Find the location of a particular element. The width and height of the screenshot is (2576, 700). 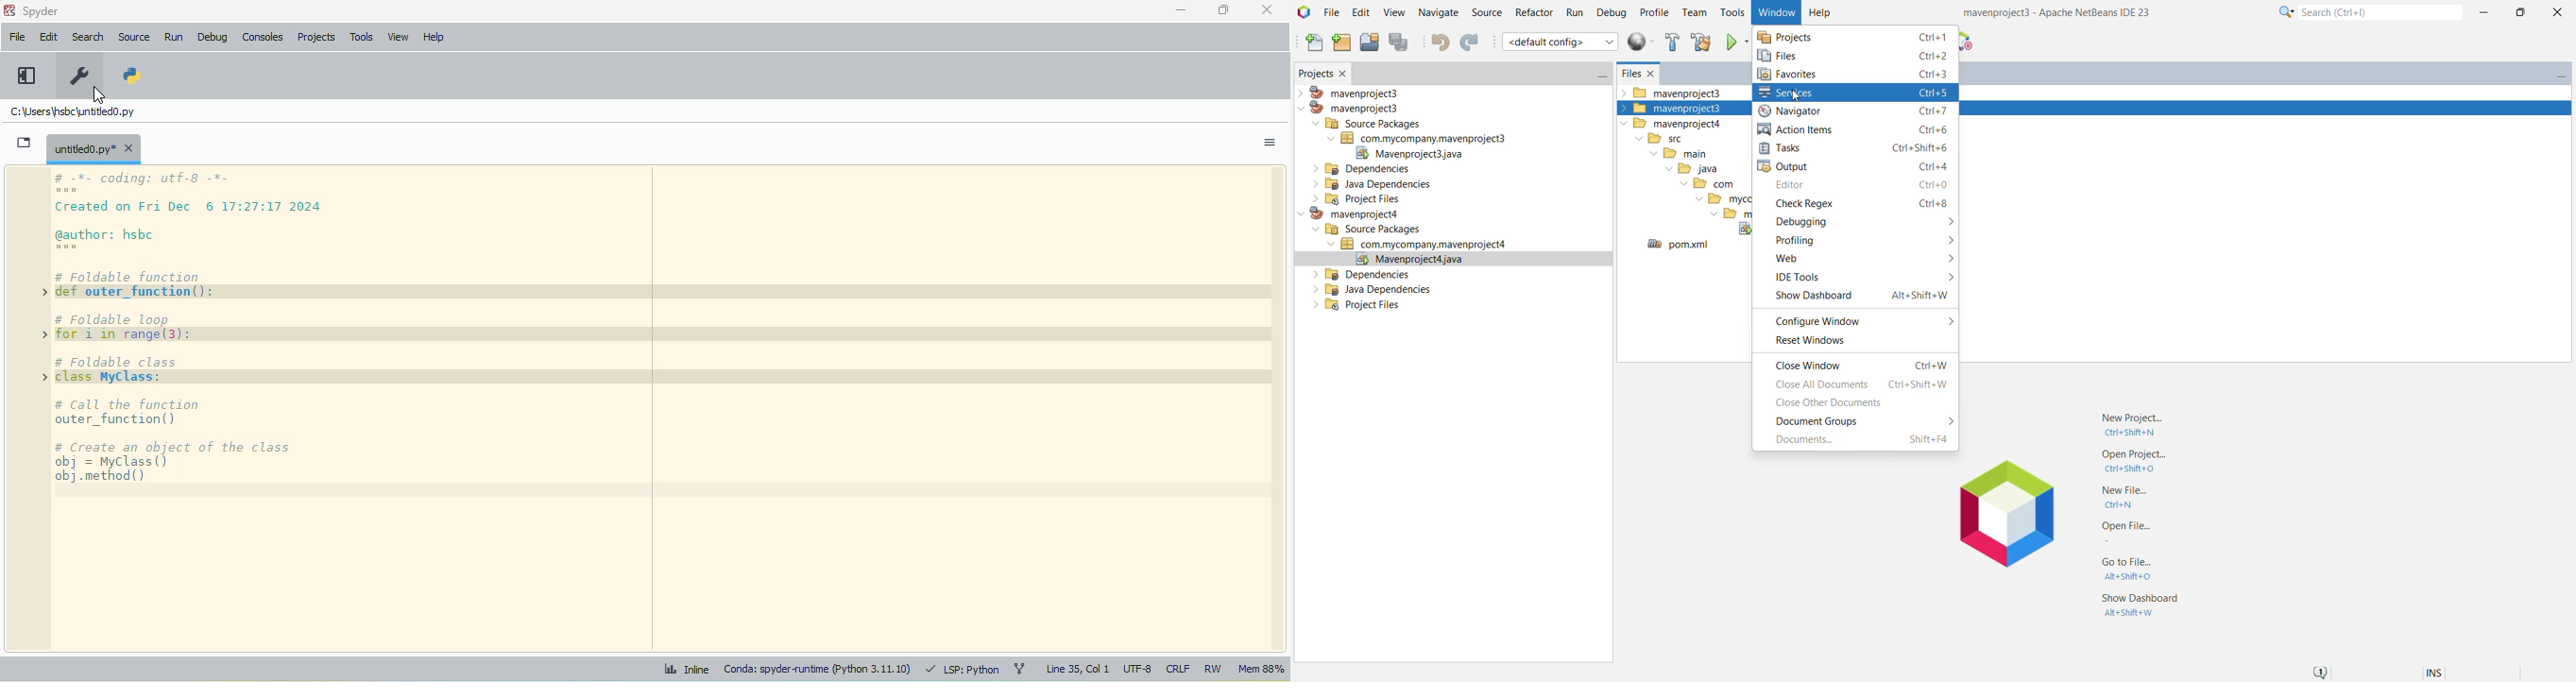

search is located at coordinates (88, 37).